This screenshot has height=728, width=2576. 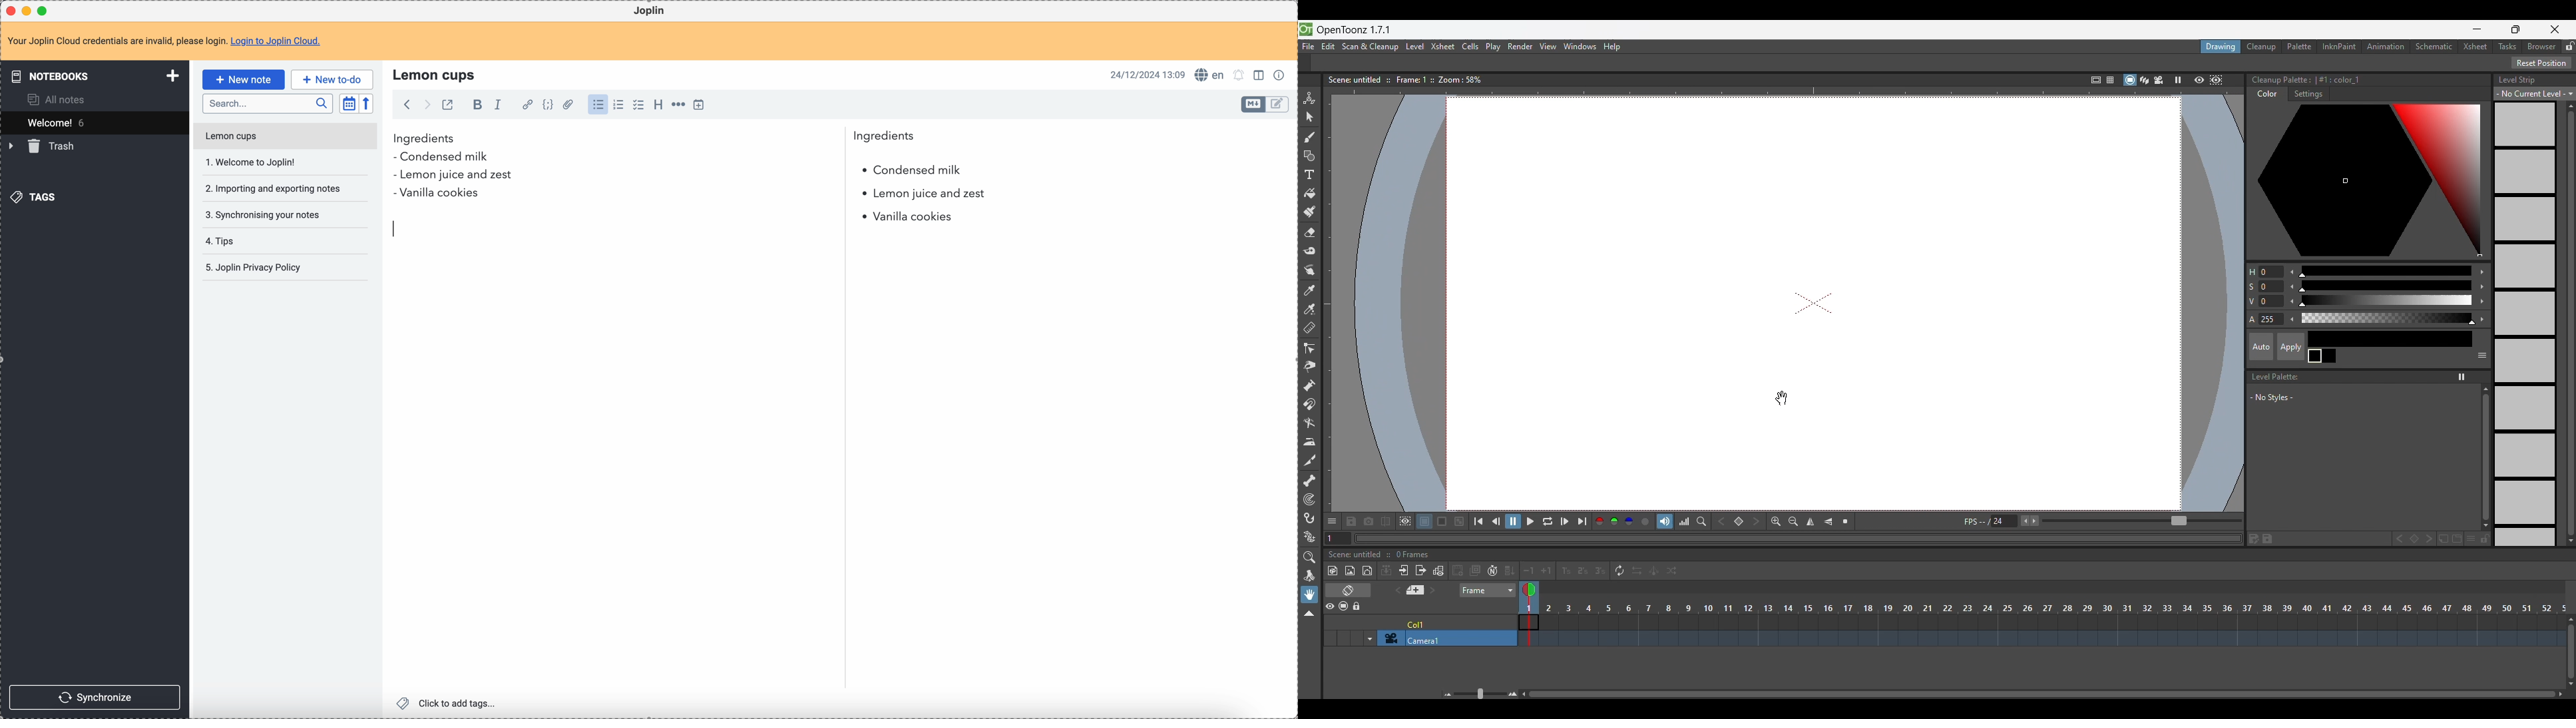 What do you see at coordinates (274, 189) in the screenshot?
I see `importing and exporting your notes` at bounding box center [274, 189].